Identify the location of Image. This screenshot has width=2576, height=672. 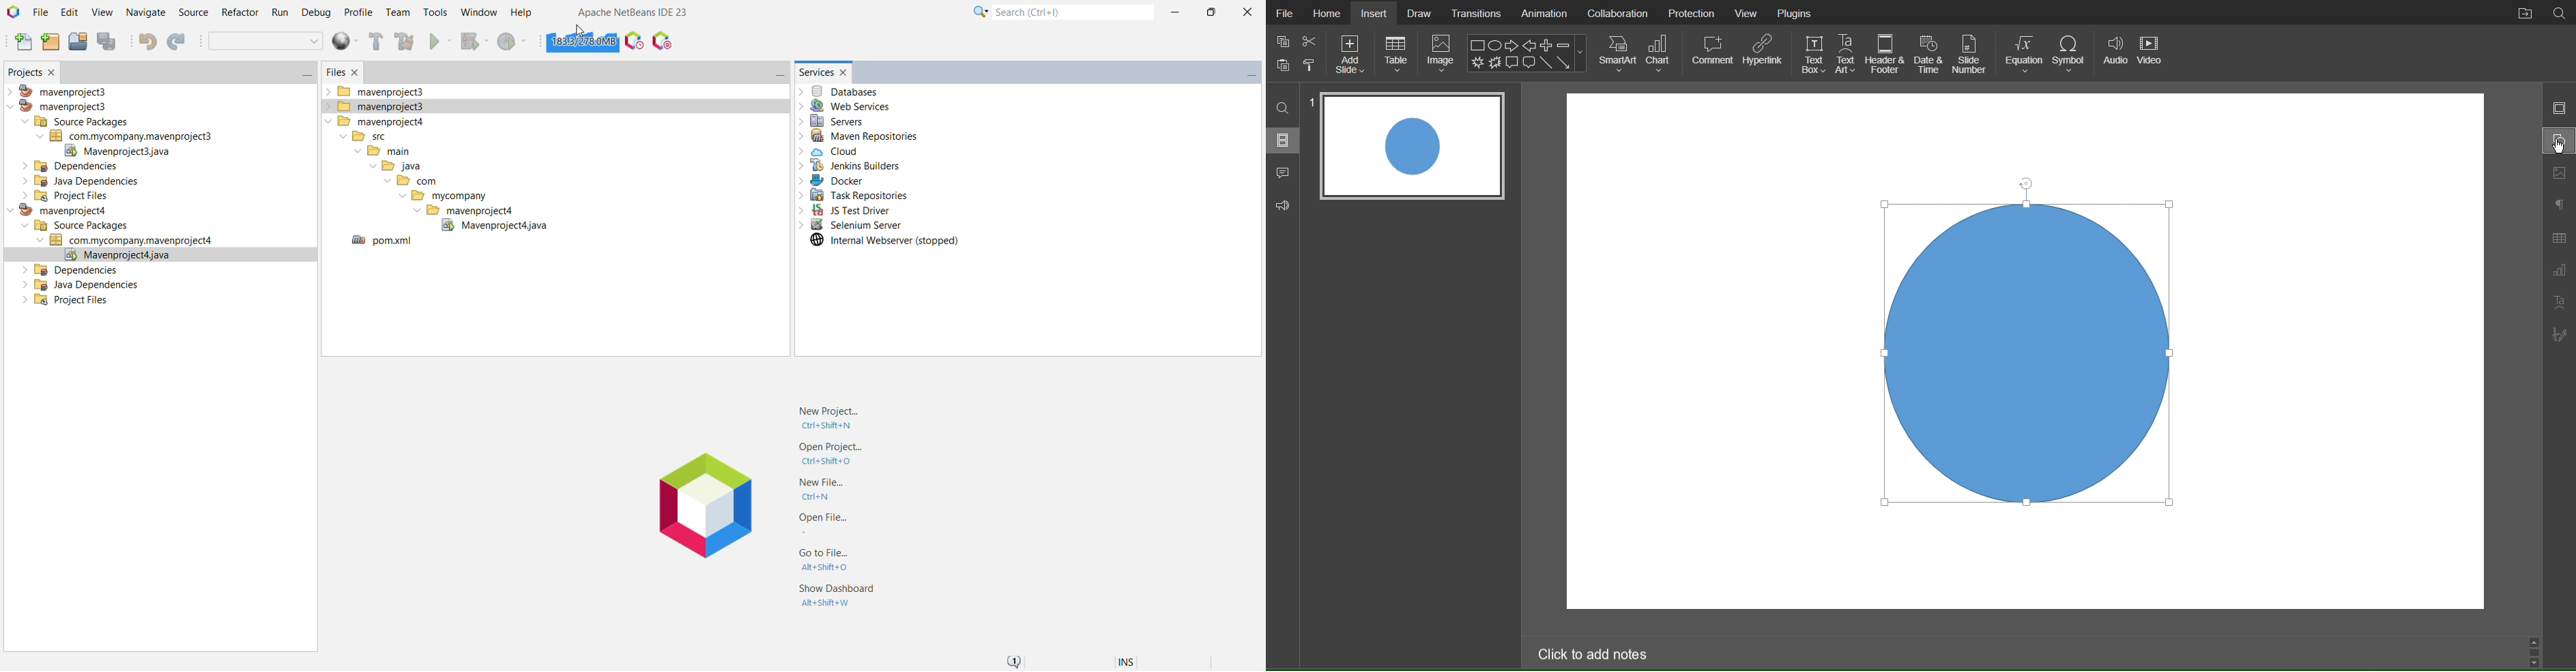
(1441, 53).